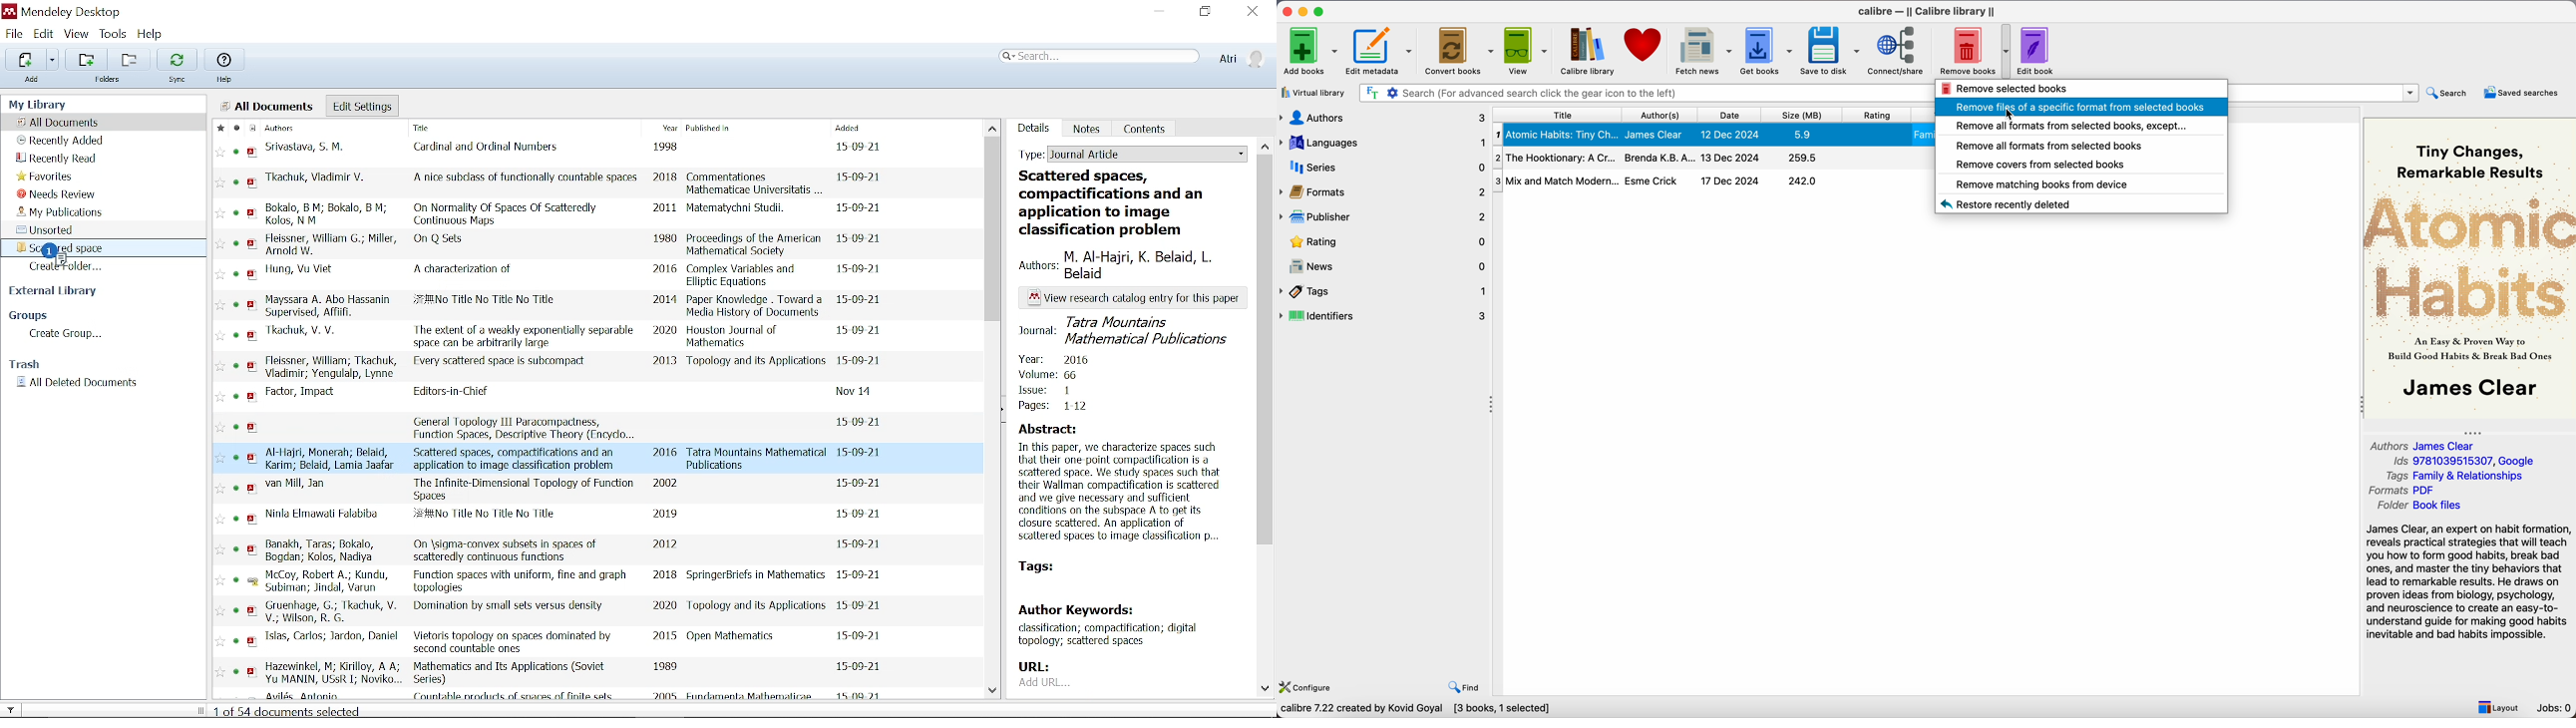  What do you see at coordinates (114, 34) in the screenshot?
I see `Tools` at bounding box center [114, 34].